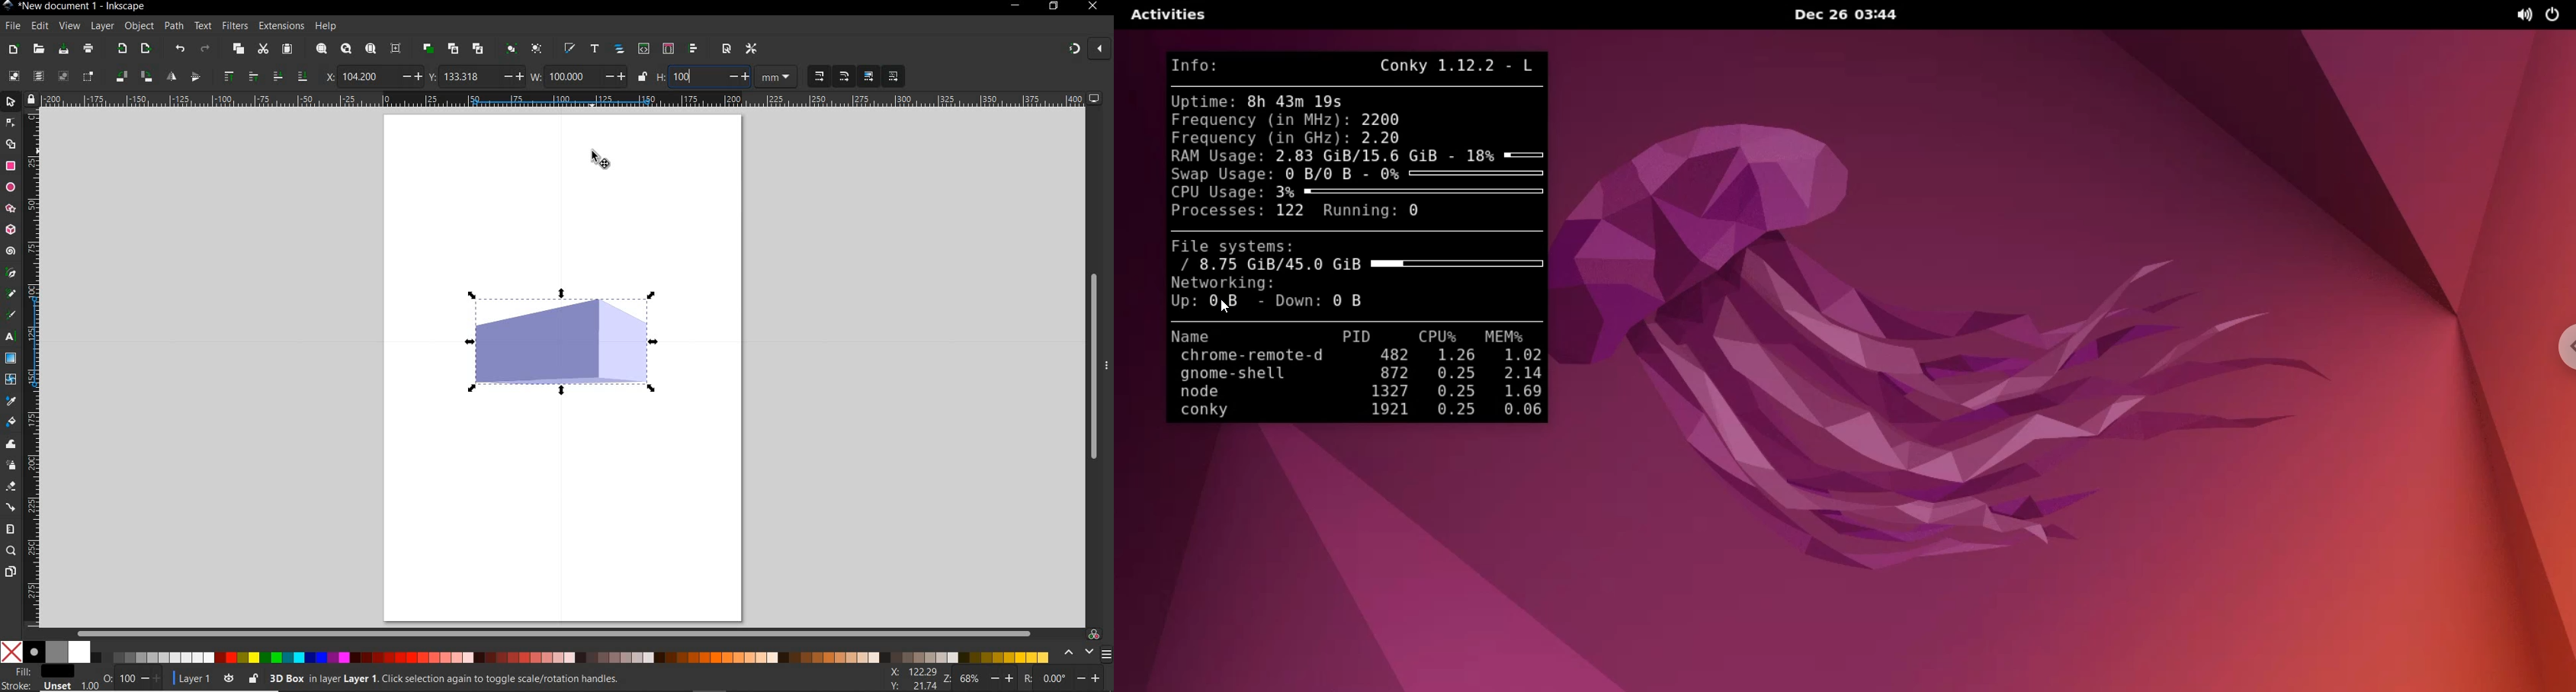 Image resolution: width=2576 pixels, height=700 pixels. Describe the element at coordinates (642, 77) in the screenshot. I see `lock/unlock` at that location.